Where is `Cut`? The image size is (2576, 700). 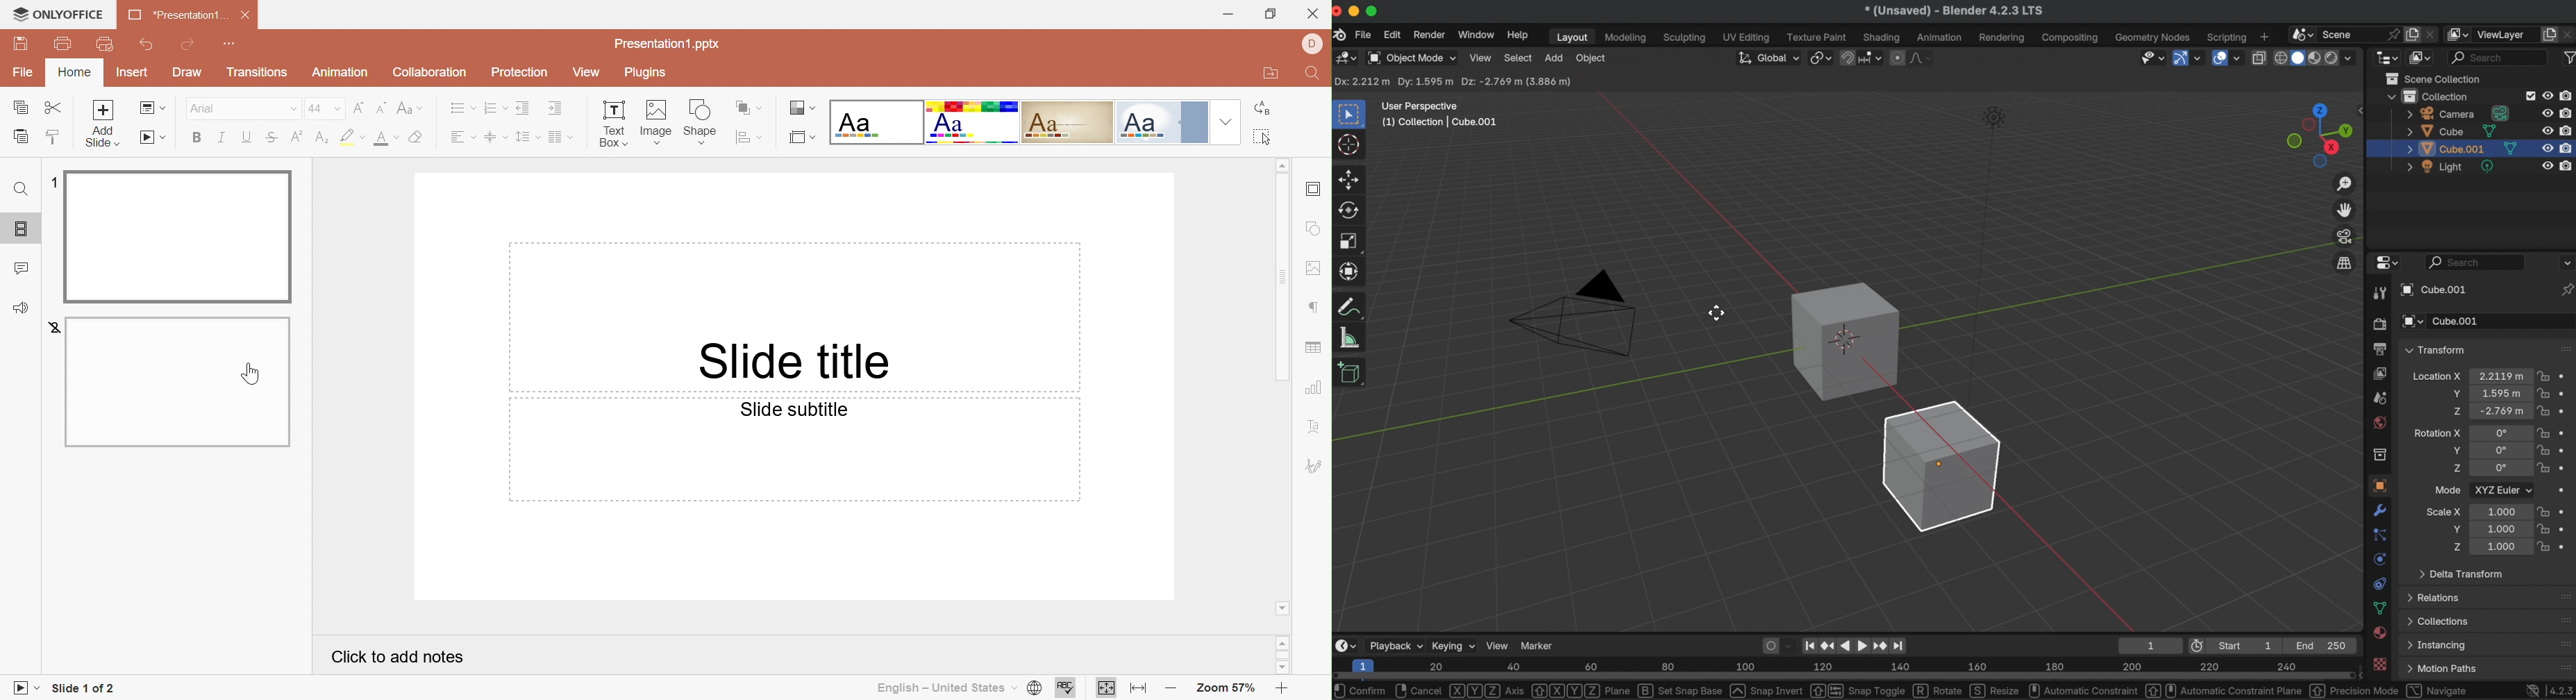 Cut is located at coordinates (57, 108).